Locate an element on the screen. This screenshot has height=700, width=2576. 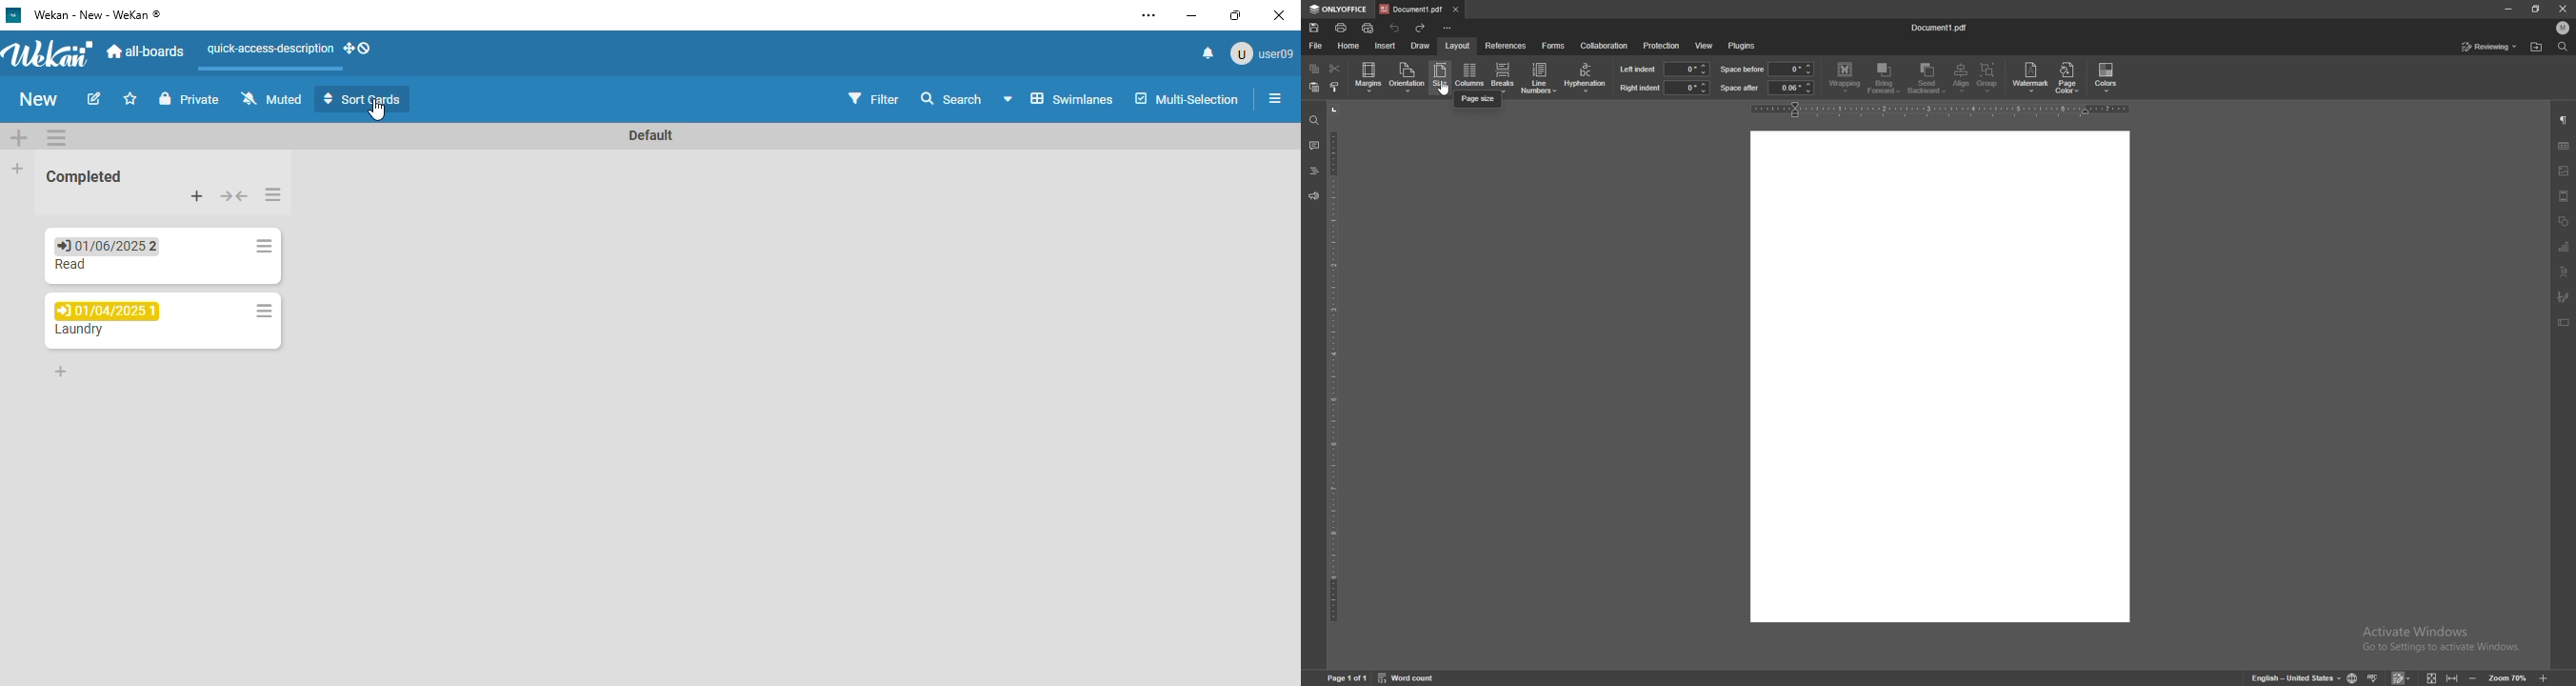
Page 1 of 1 is located at coordinates (1344, 678).